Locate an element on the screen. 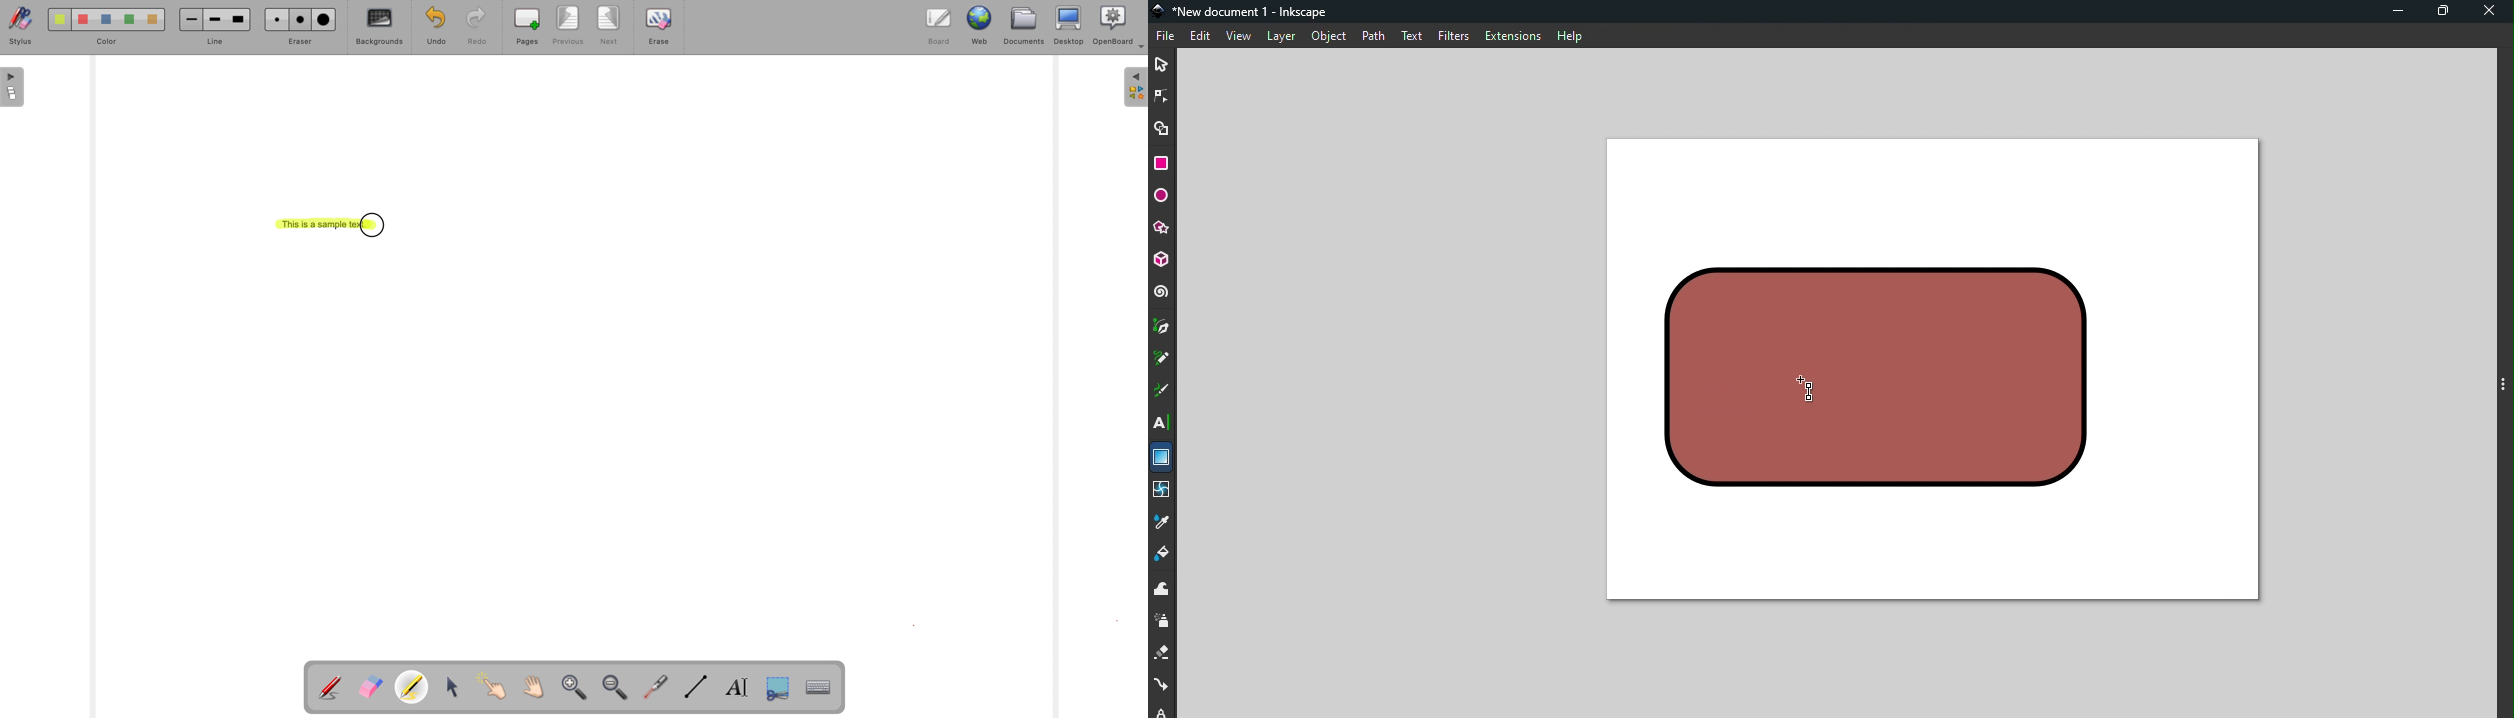 The image size is (2520, 728). display virtual keyboard is located at coordinates (818, 686).